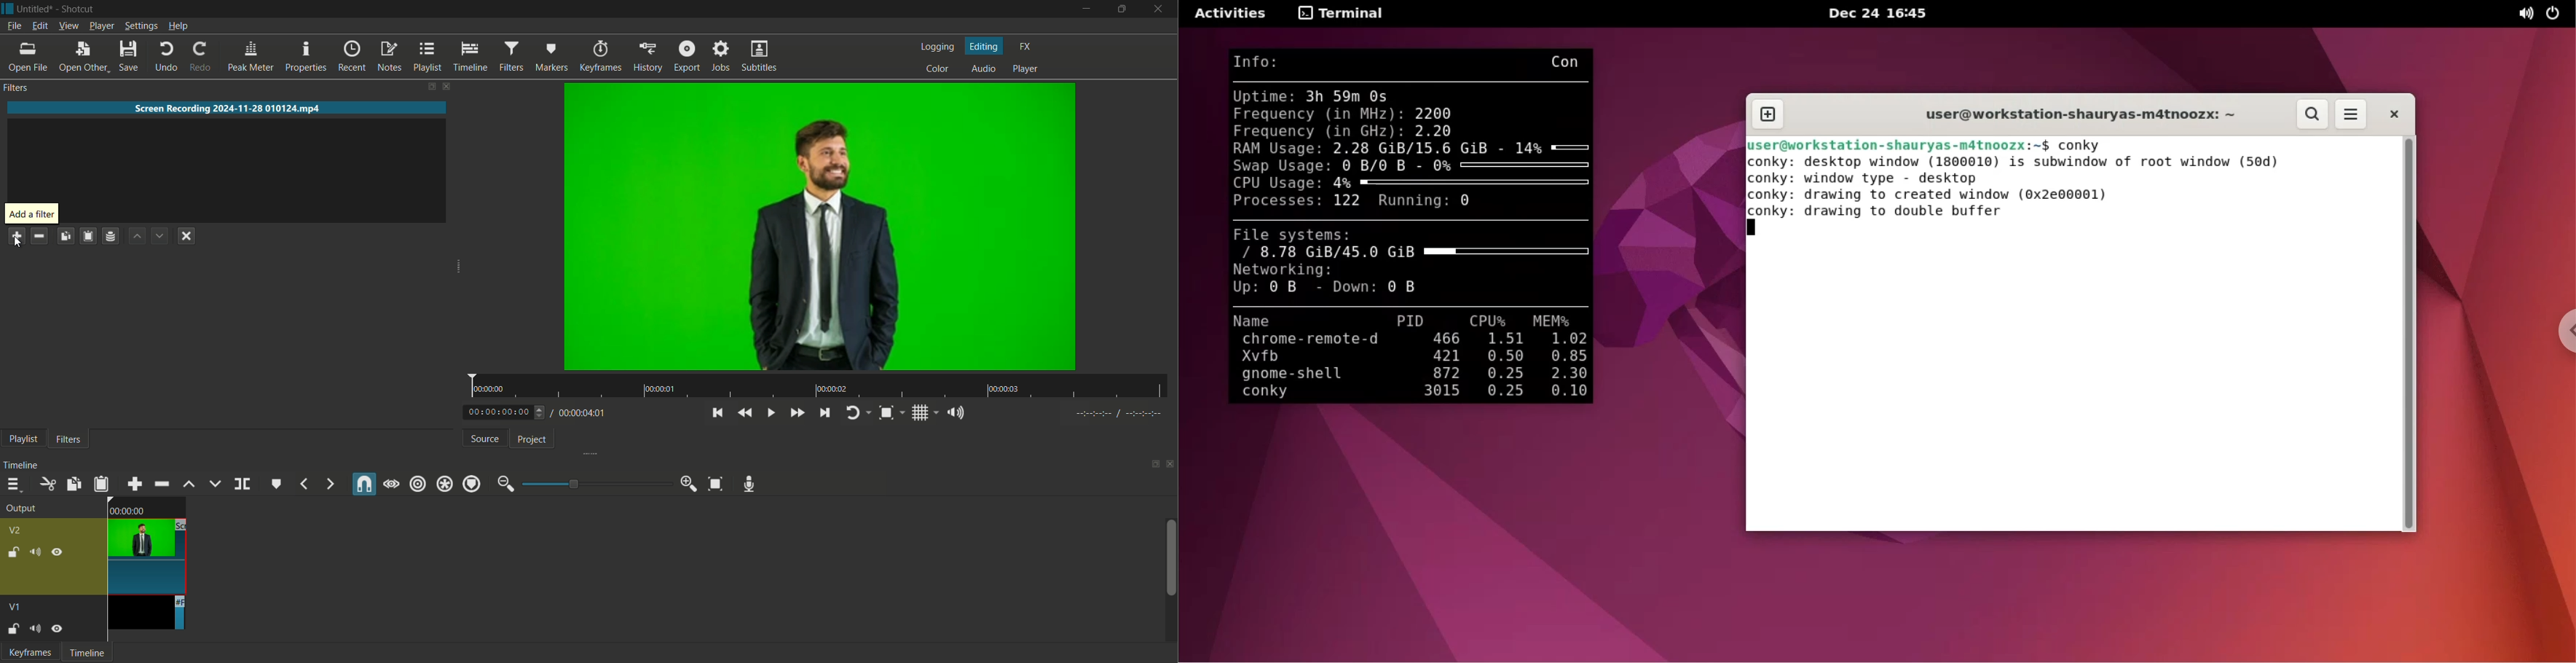 Image resolution: width=2576 pixels, height=672 pixels. Describe the element at coordinates (198, 56) in the screenshot. I see `redo` at that location.